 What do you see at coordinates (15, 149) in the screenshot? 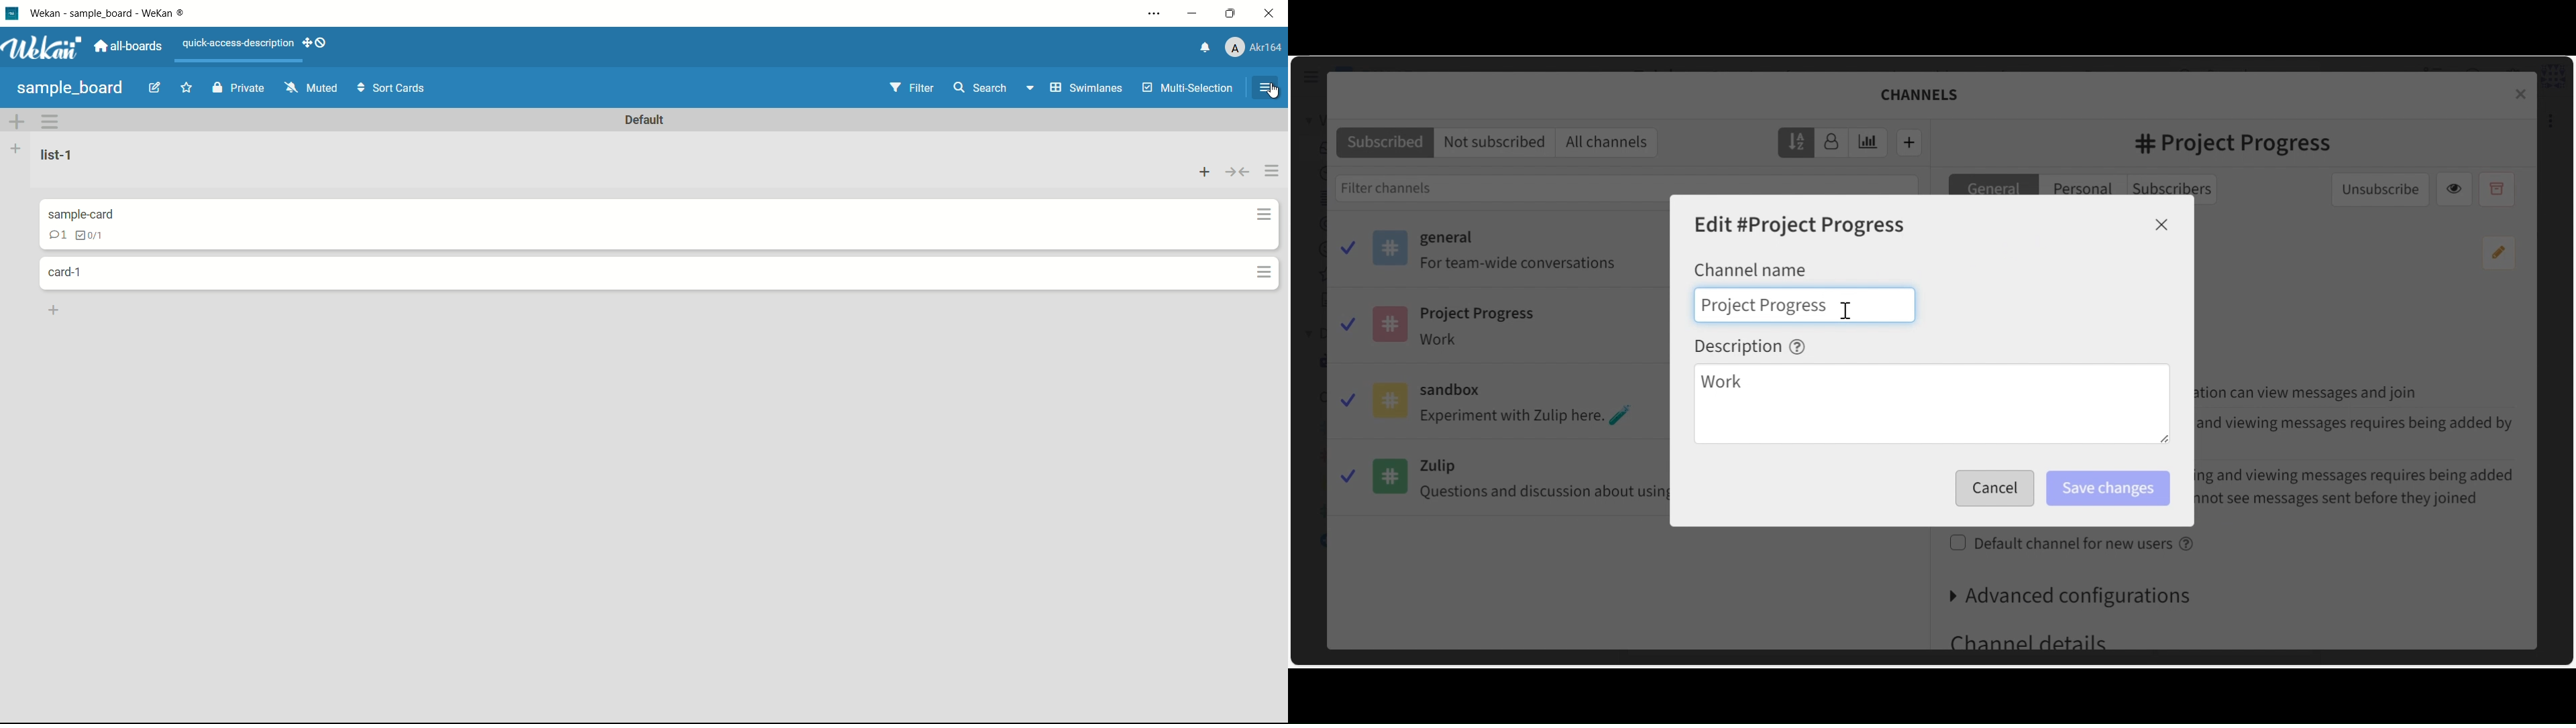
I see `add list` at bounding box center [15, 149].